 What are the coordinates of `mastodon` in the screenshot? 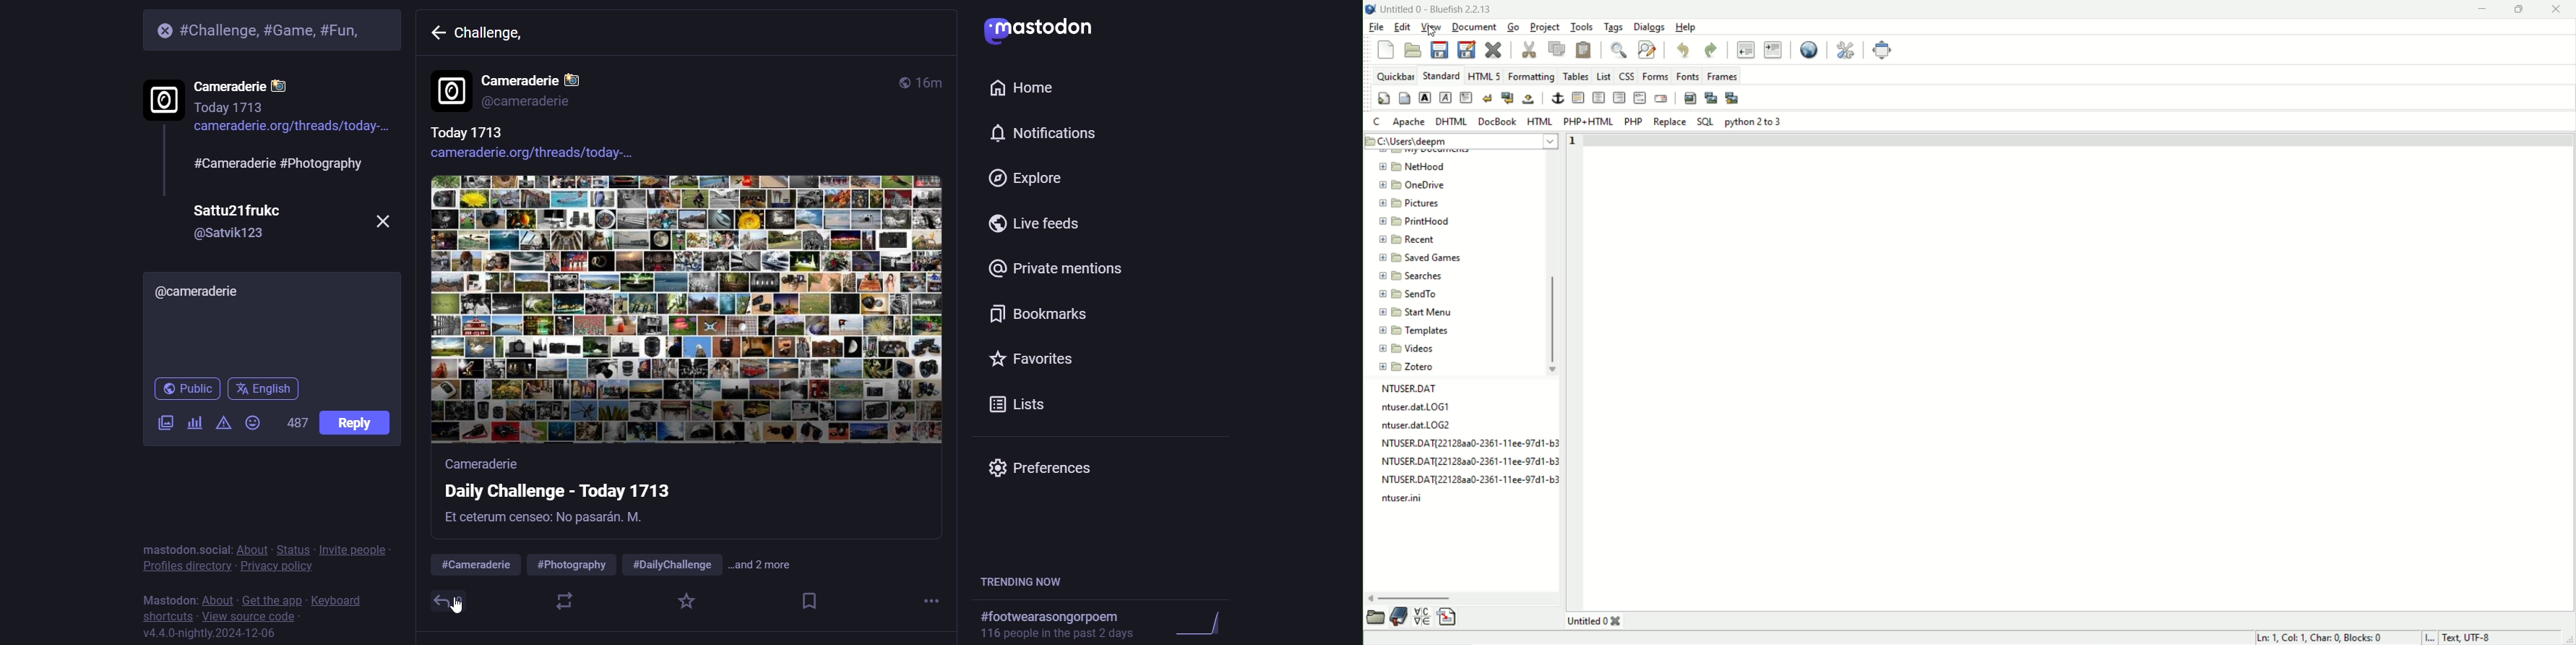 It's located at (168, 598).